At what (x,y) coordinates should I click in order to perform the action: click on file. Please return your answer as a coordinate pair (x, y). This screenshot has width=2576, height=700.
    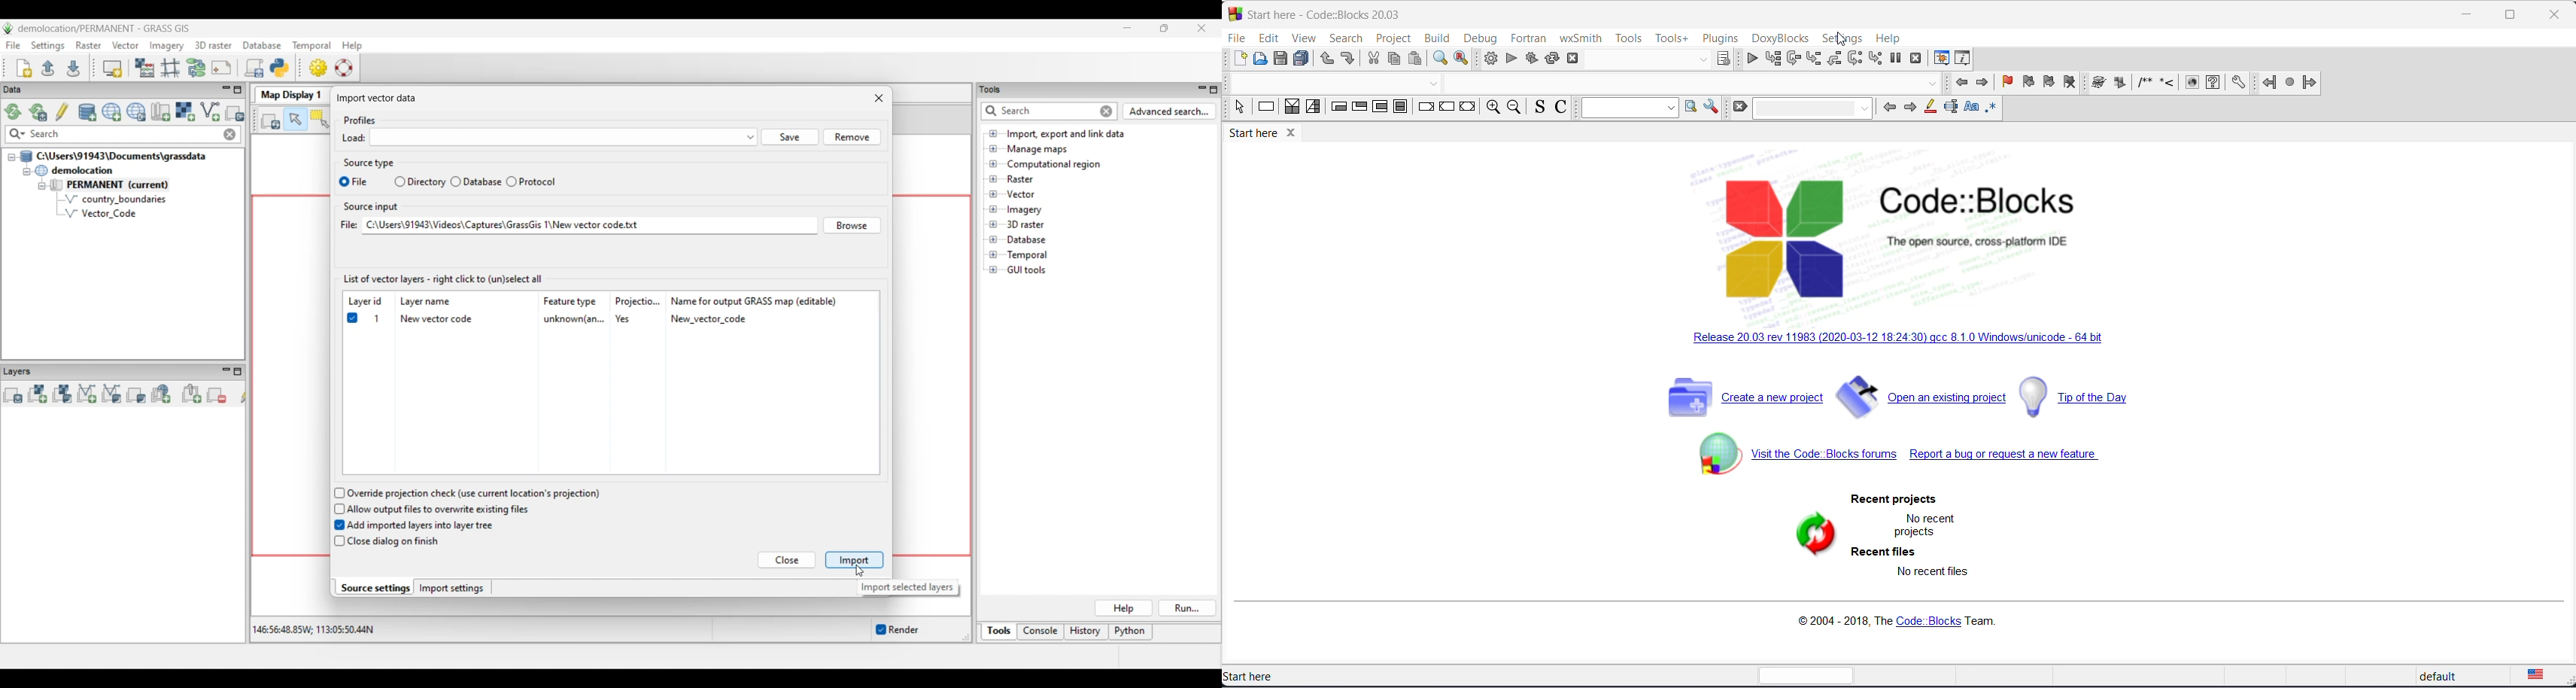
    Looking at the image, I should click on (1238, 38).